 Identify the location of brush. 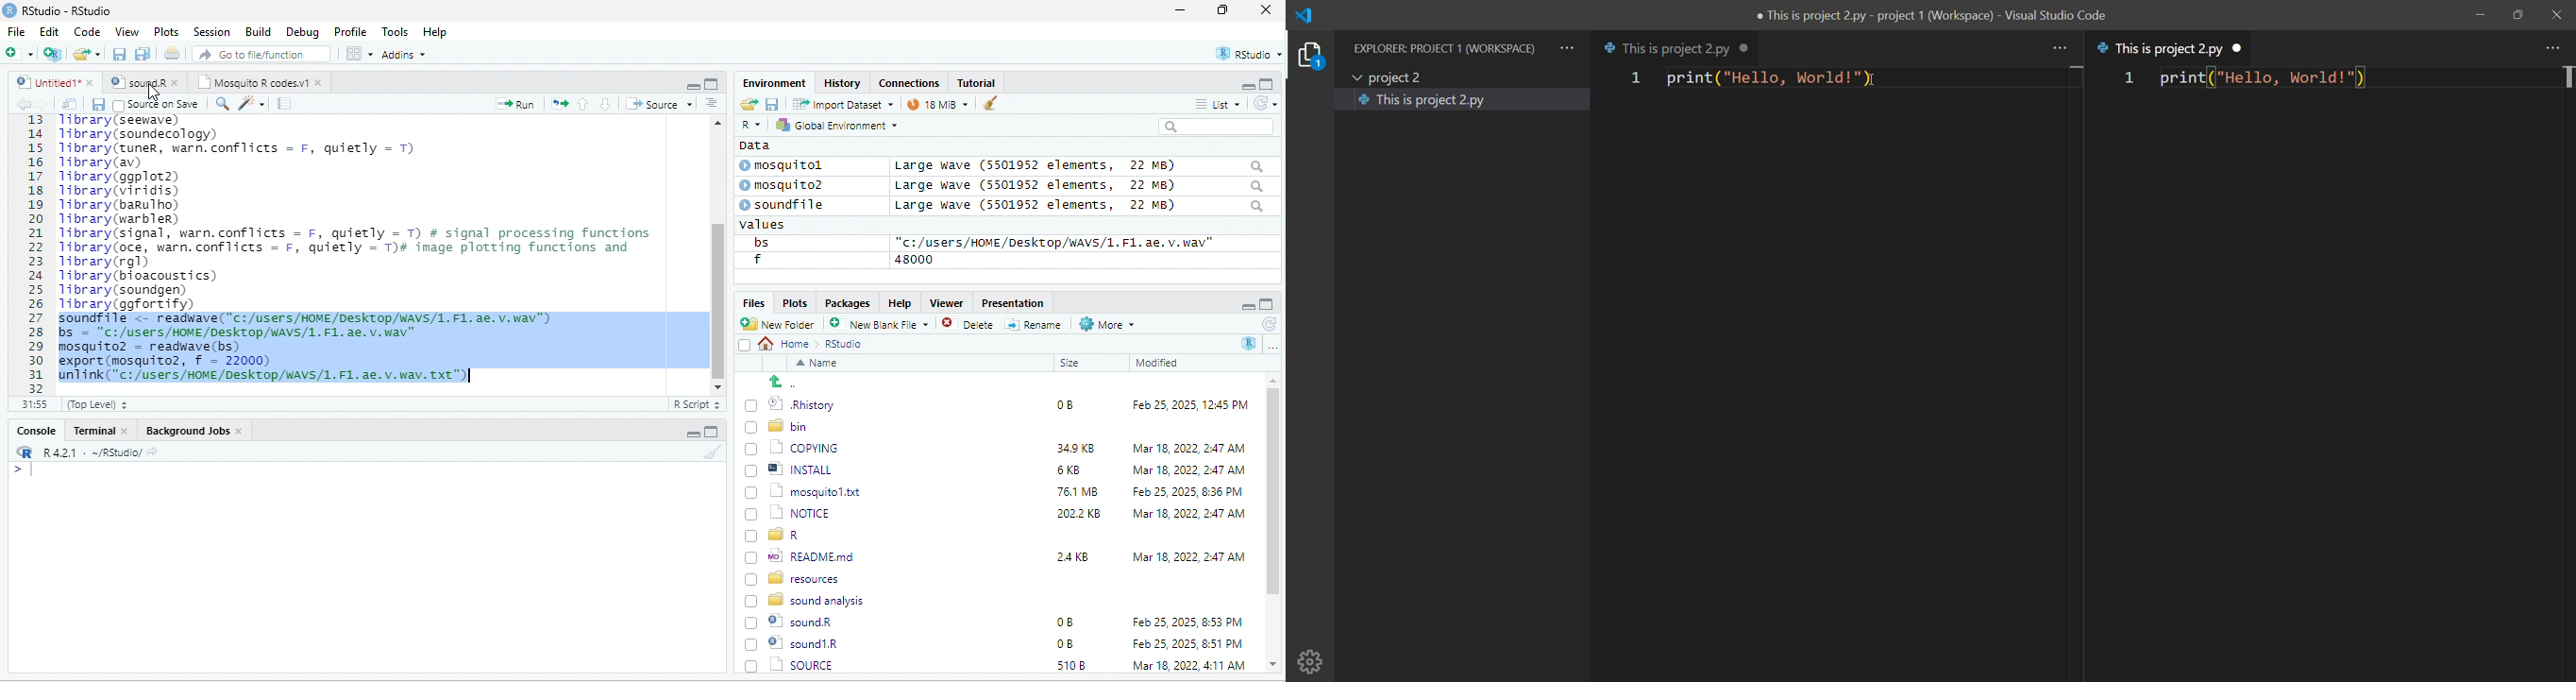
(985, 105).